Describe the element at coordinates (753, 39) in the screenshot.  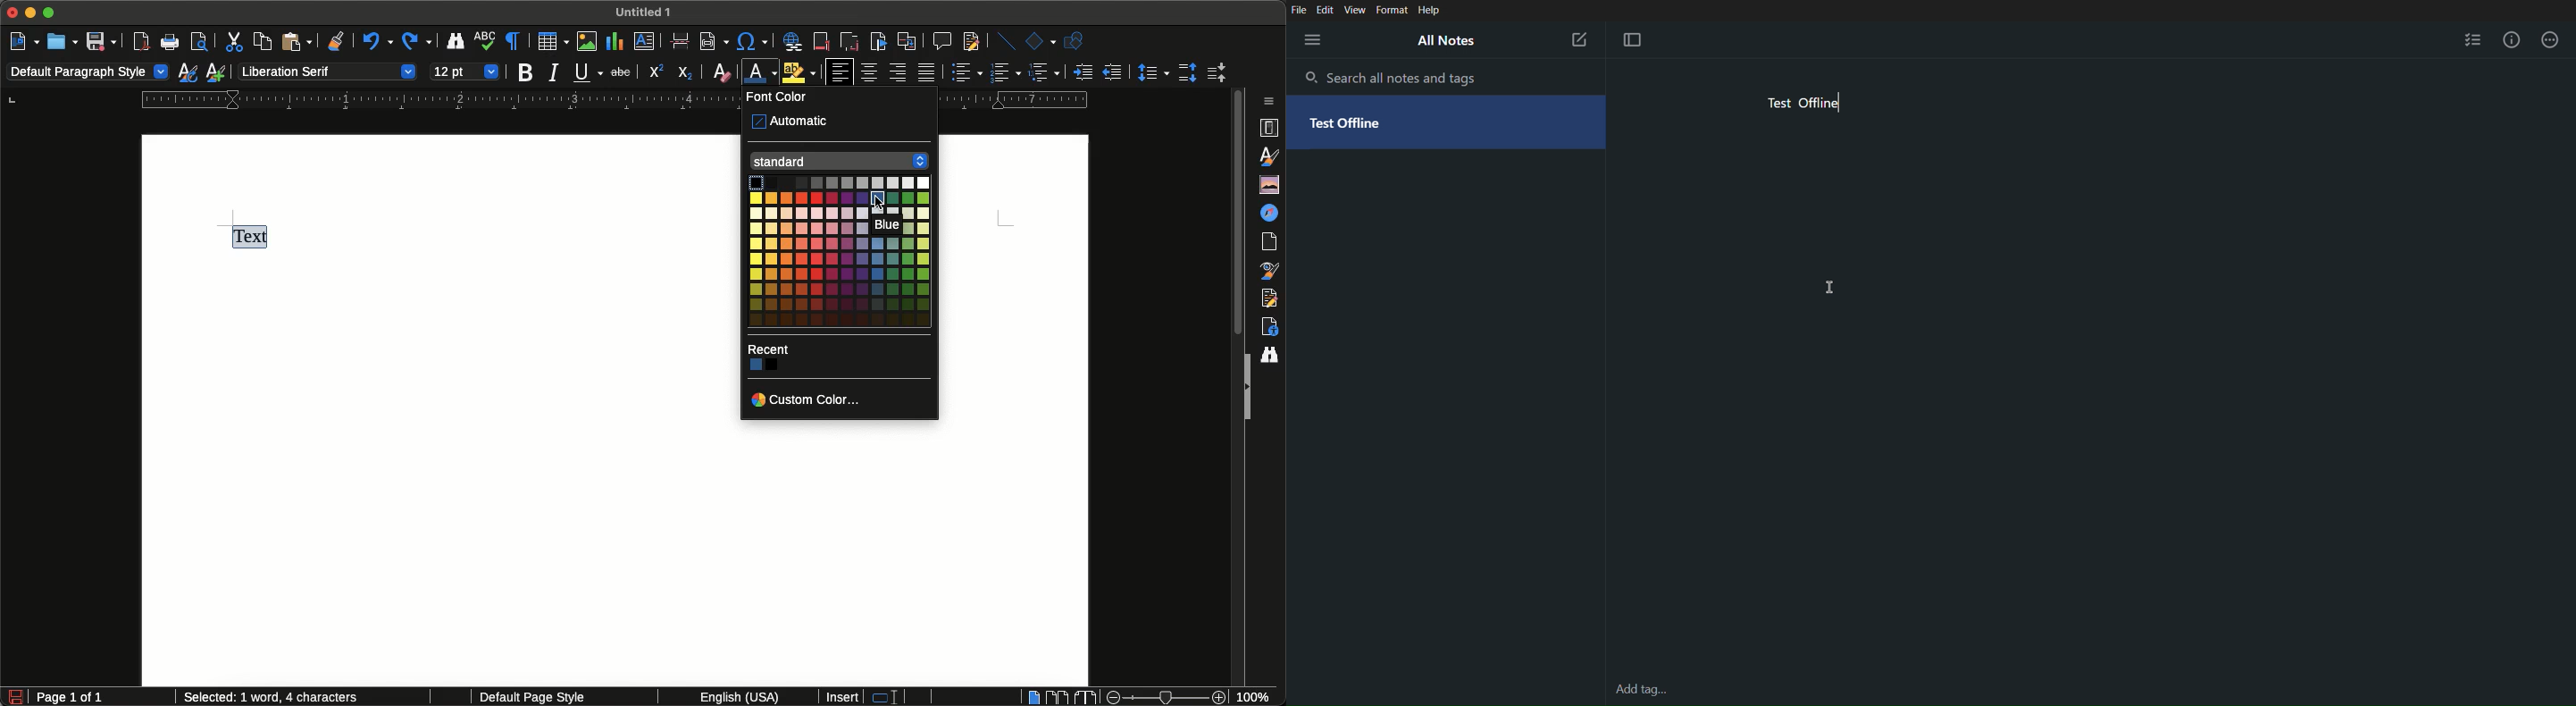
I see `Insert special characters` at that location.